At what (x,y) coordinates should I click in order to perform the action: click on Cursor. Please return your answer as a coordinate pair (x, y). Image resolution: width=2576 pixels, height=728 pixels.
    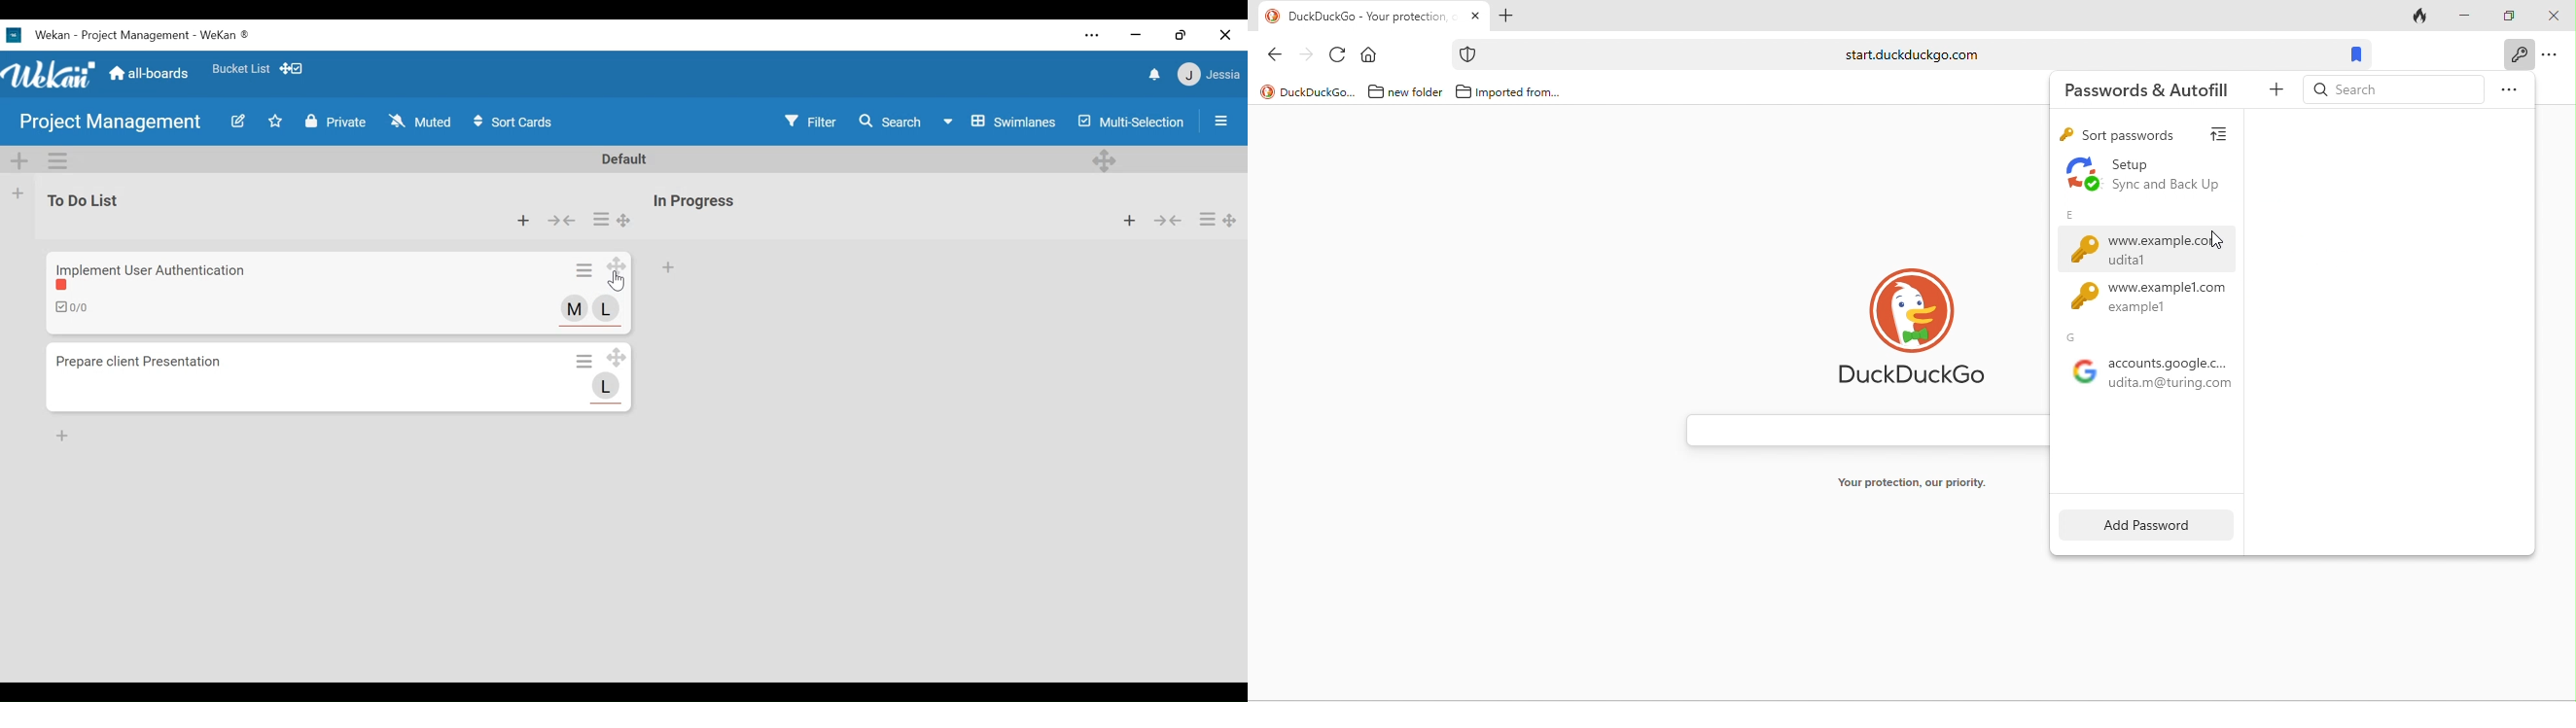
    Looking at the image, I should click on (618, 281).